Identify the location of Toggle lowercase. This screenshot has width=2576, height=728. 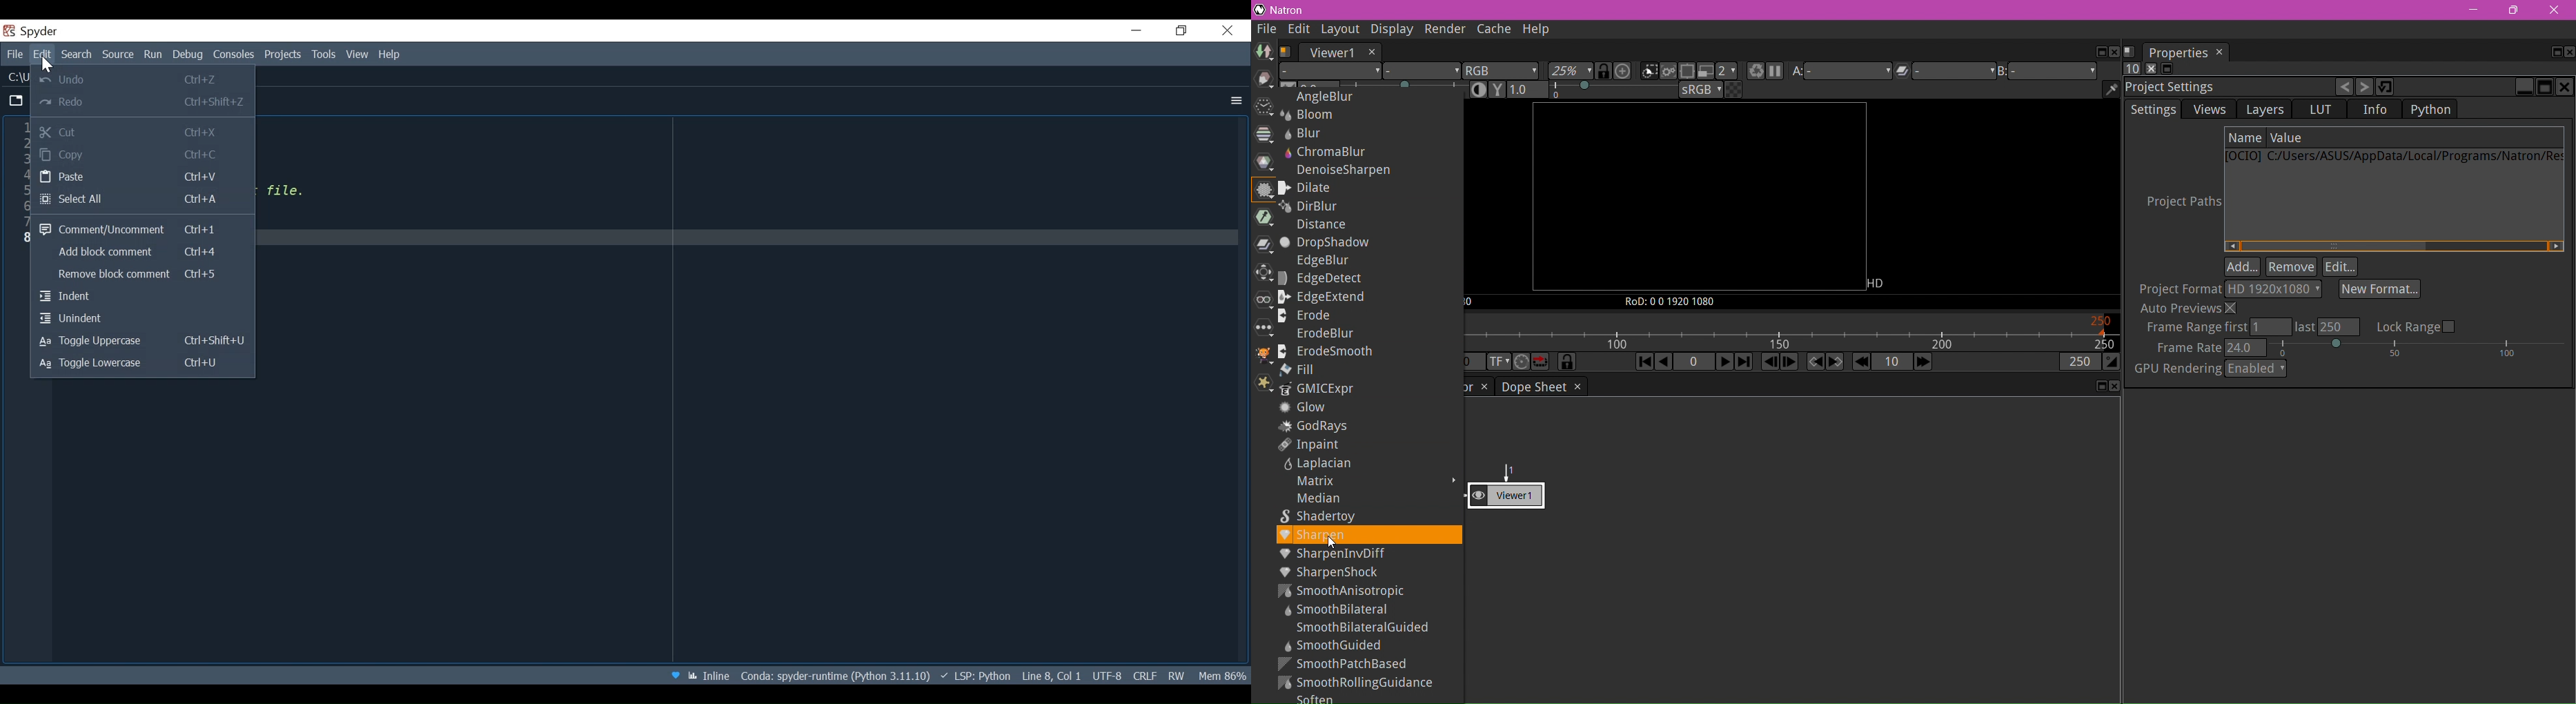
(98, 364).